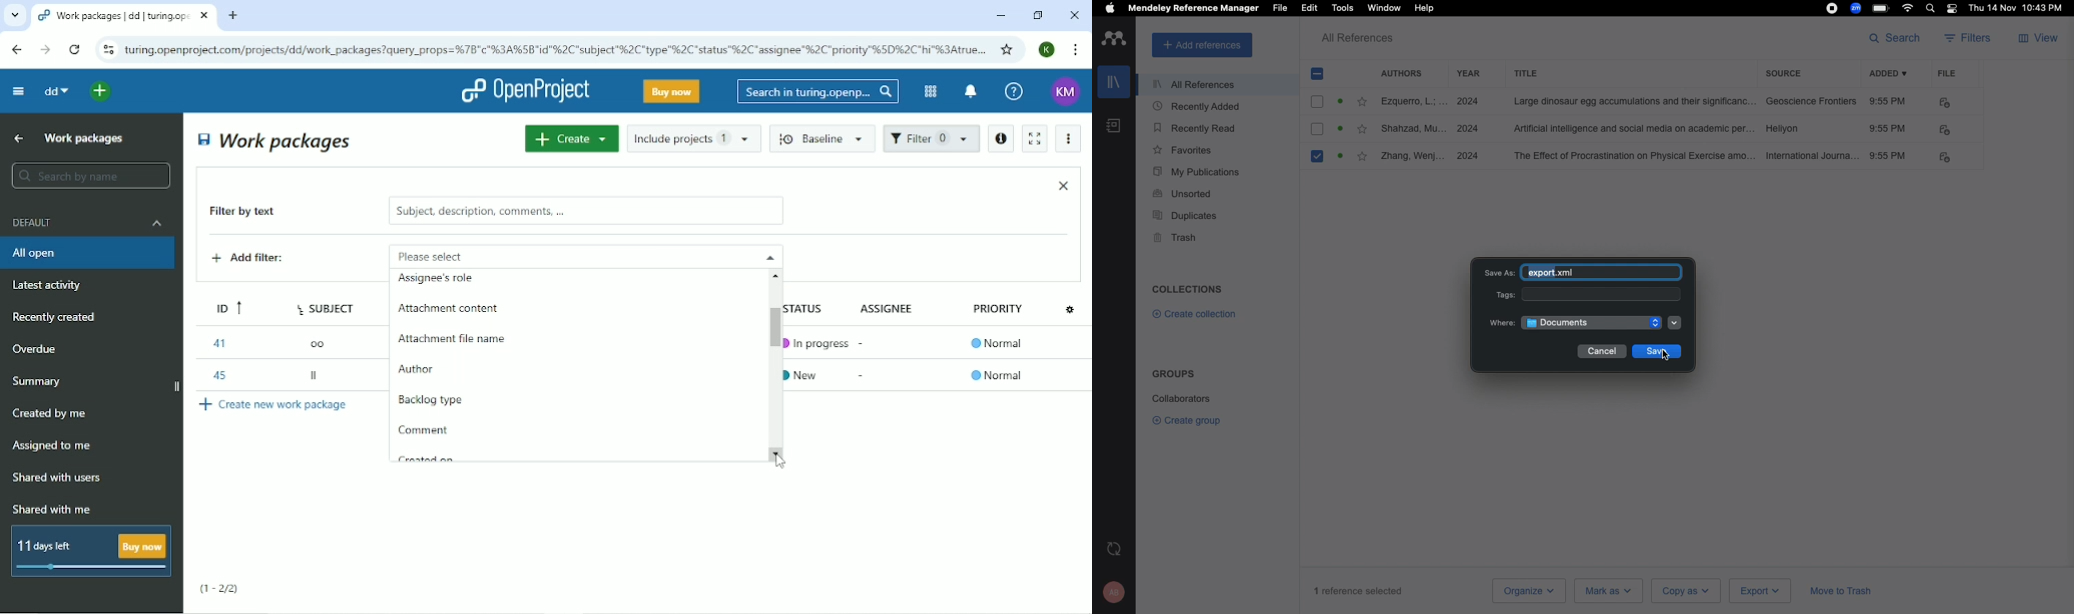 The height and width of the screenshot is (616, 2100). What do you see at coordinates (1784, 127) in the screenshot?
I see `Hellyon` at bounding box center [1784, 127].